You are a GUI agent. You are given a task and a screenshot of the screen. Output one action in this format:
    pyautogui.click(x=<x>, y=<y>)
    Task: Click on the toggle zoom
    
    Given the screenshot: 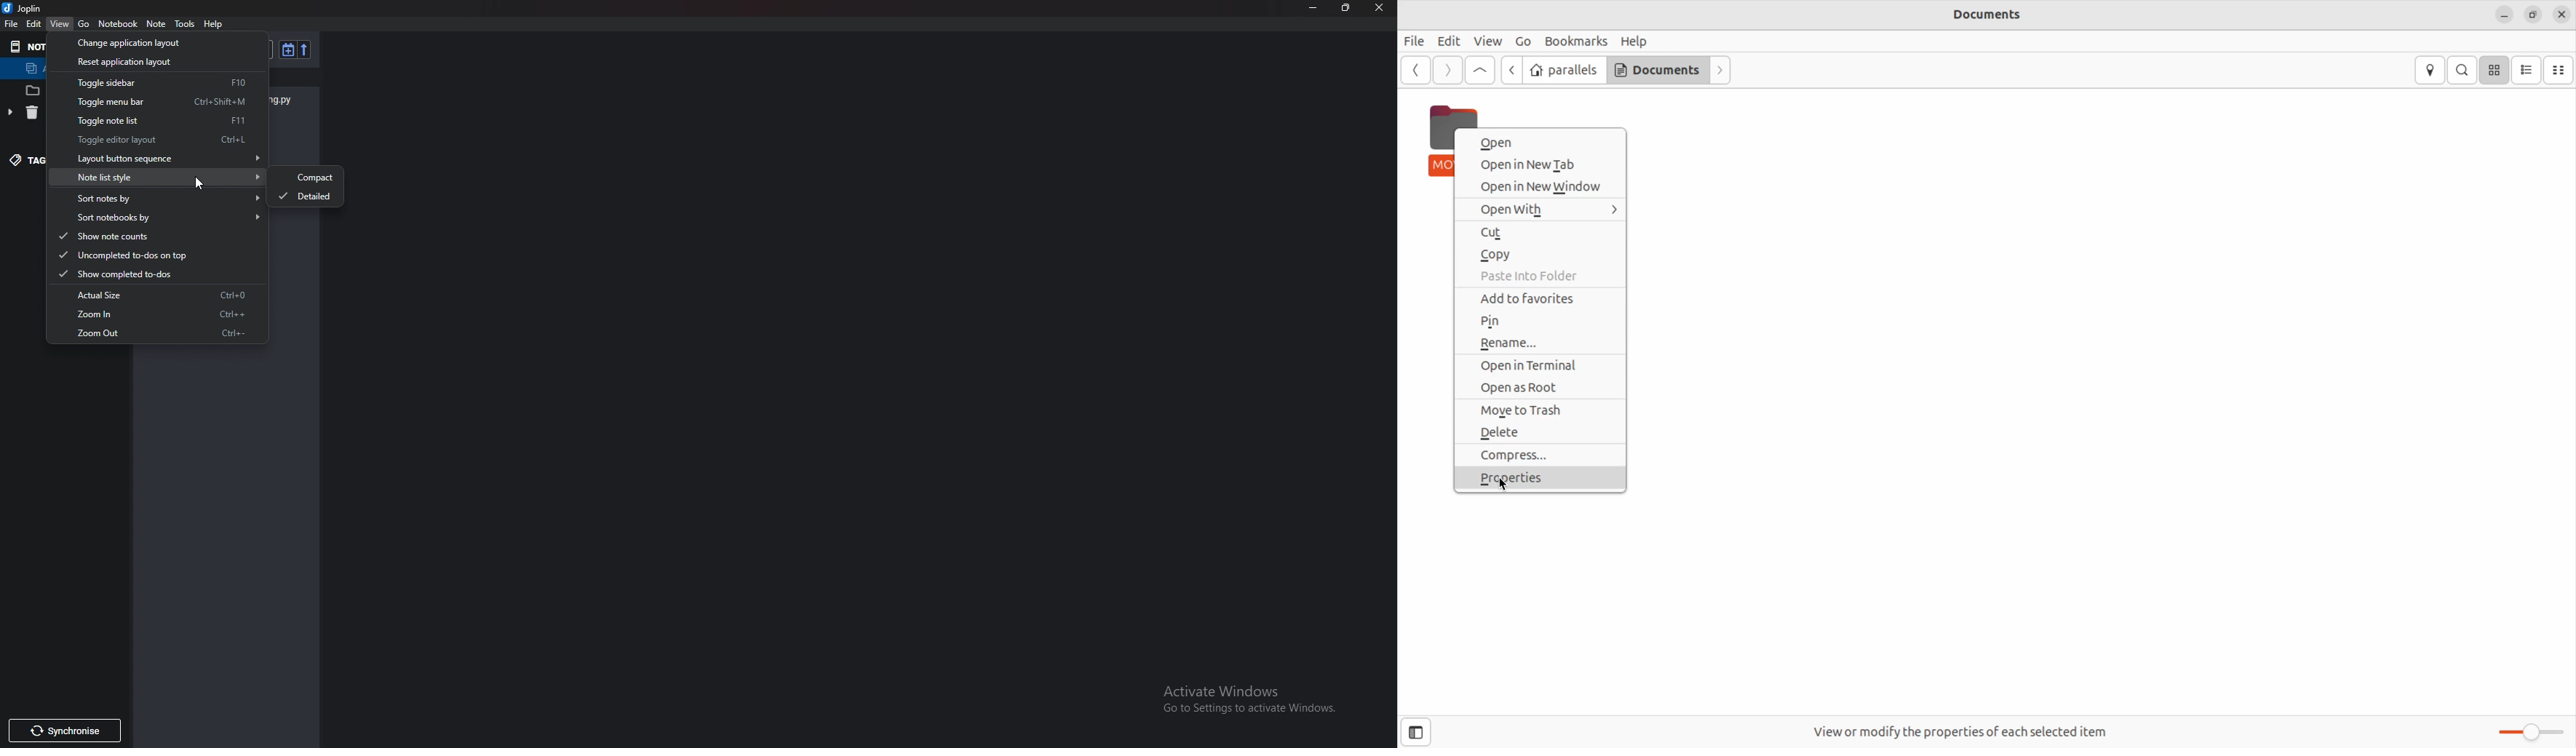 What is the action you would take?
    pyautogui.click(x=2526, y=732)
    